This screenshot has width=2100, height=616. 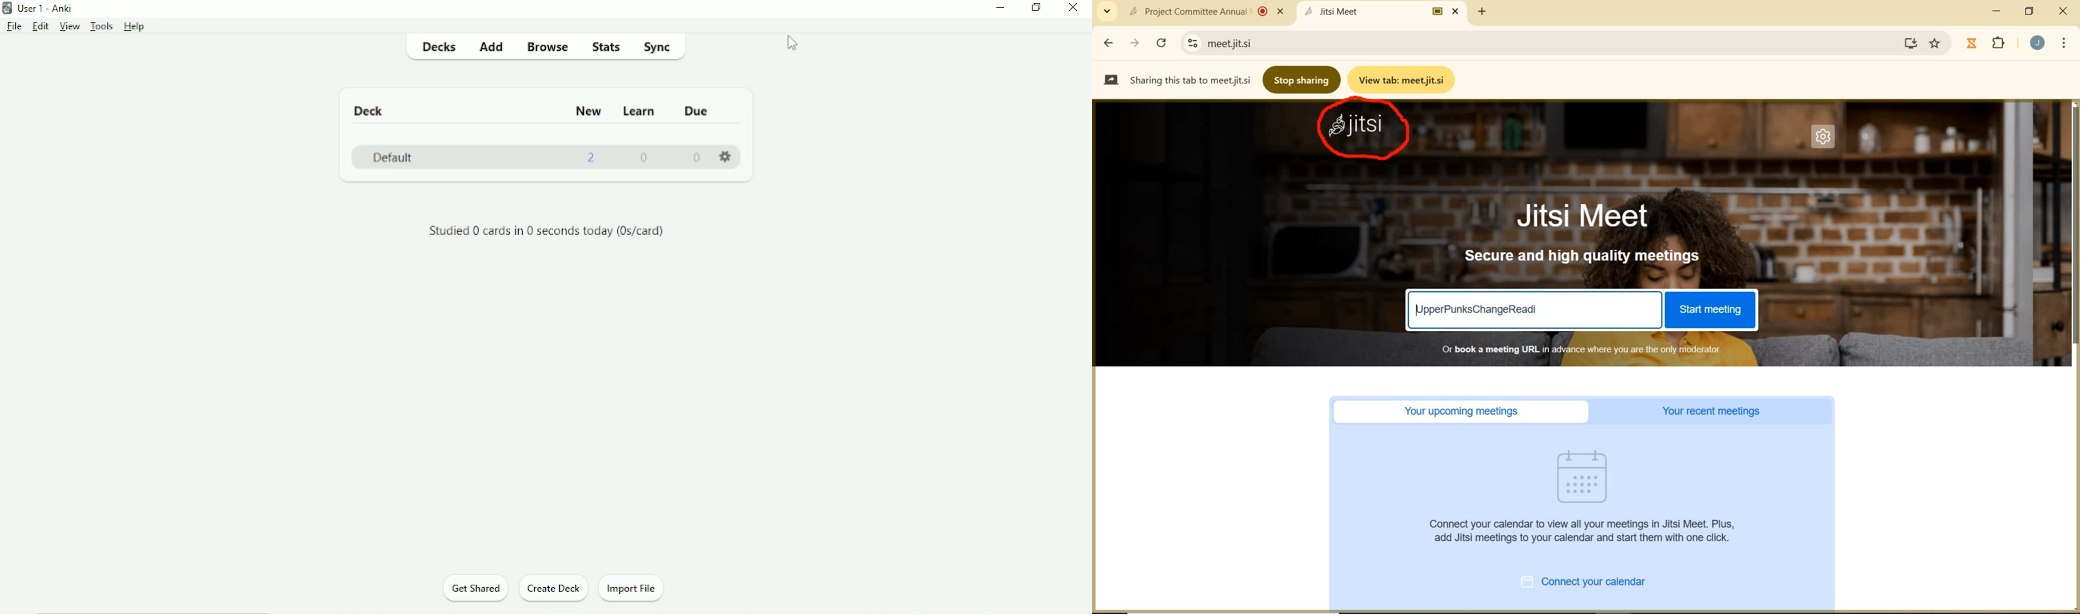 What do you see at coordinates (697, 158) in the screenshot?
I see `0` at bounding box center [697, 158].